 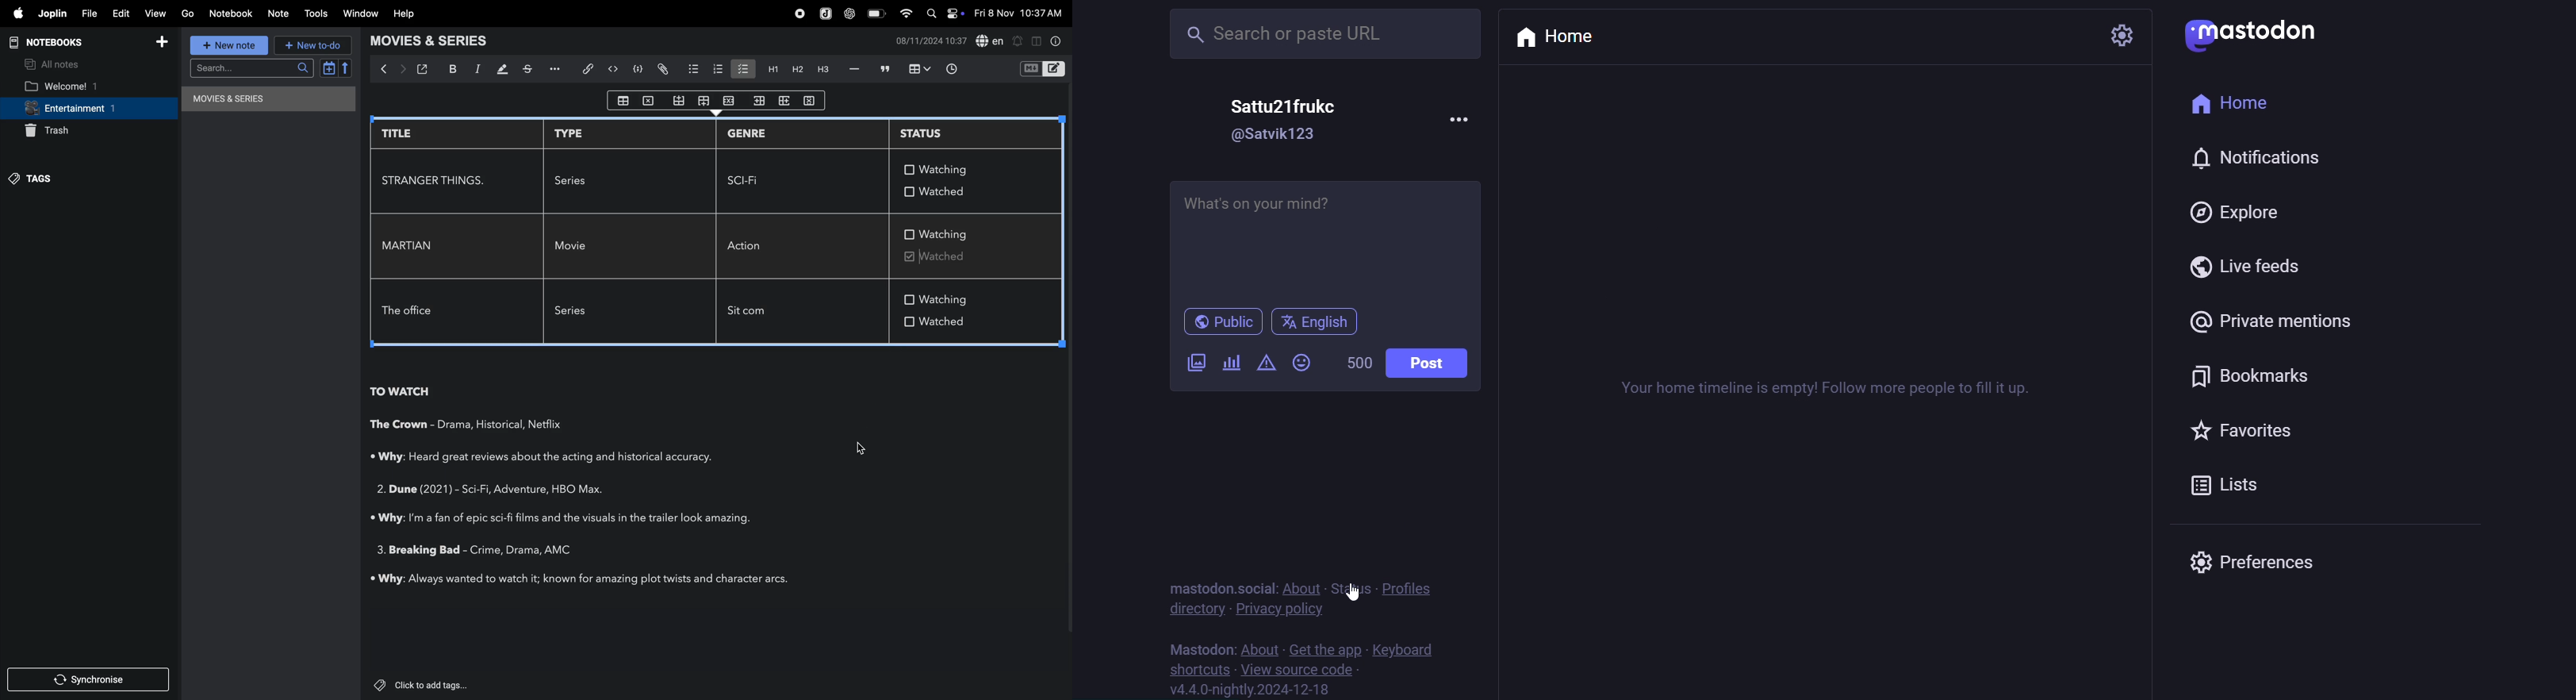 What do you see at coordinates (1324, 647) in the screenshot?
I see `get the app` at bounding box center [1324, 647].